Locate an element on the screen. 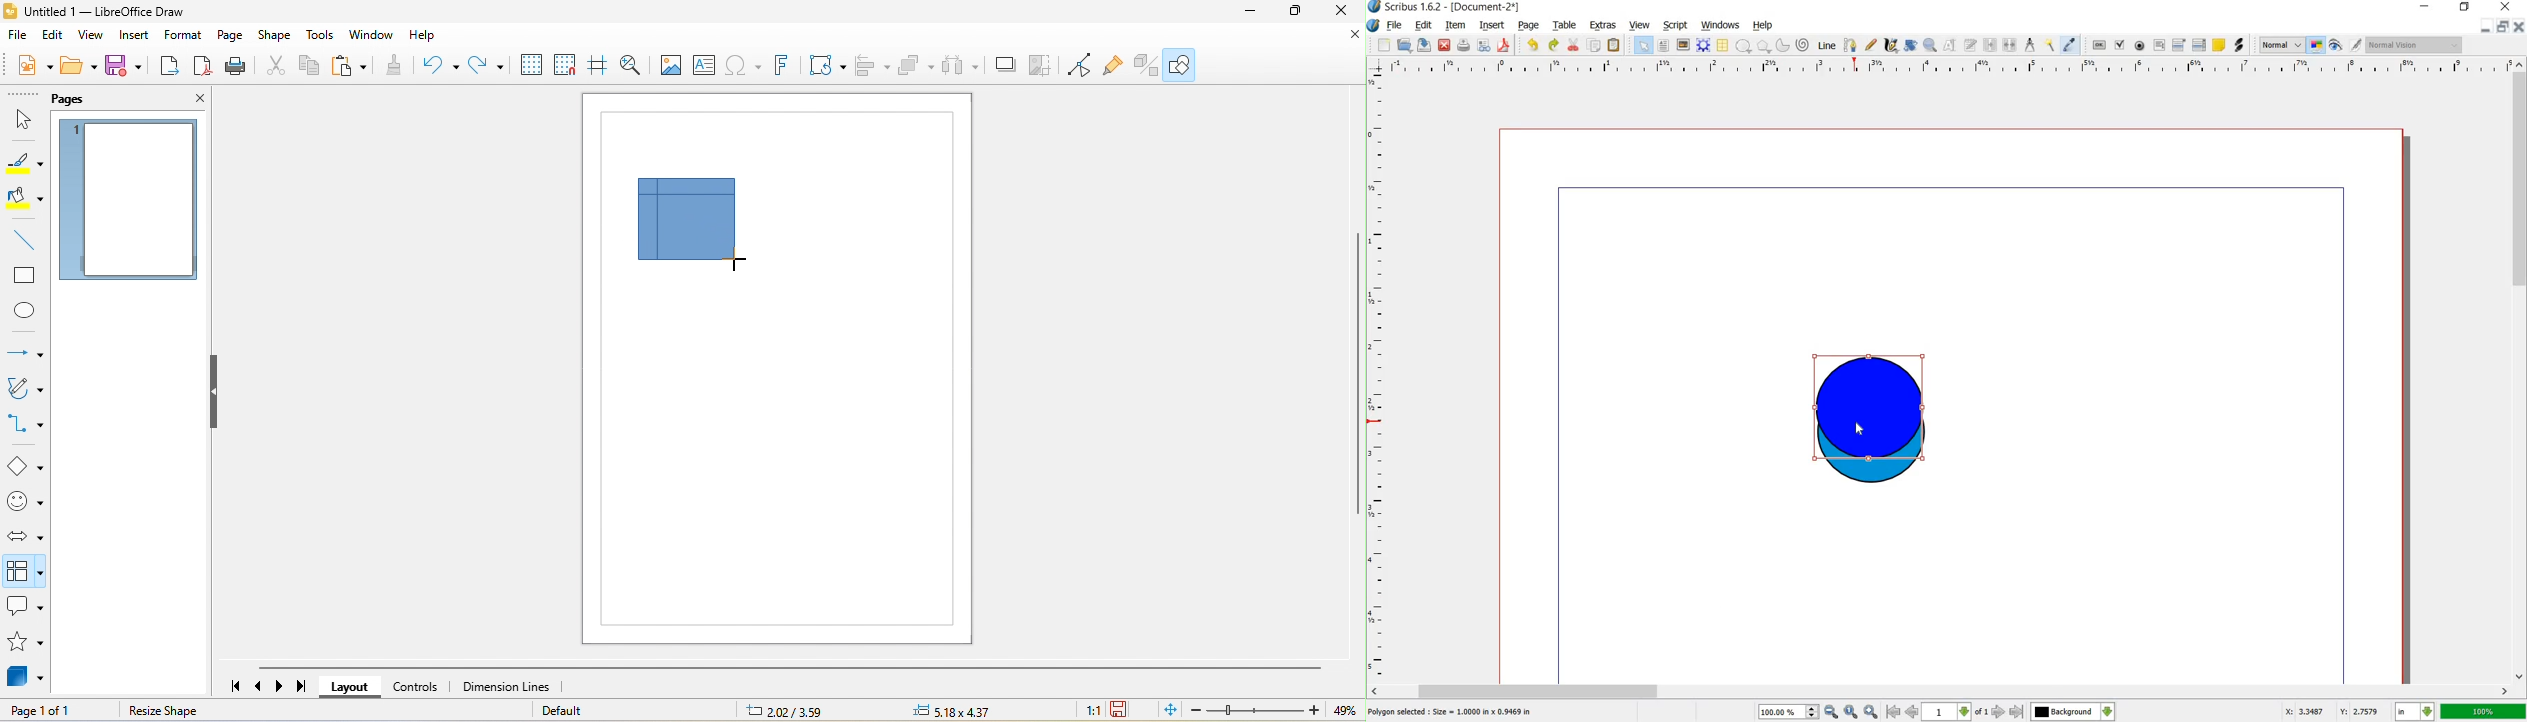 The image size is (2548, 728). print is located at coordinates (240, 68).